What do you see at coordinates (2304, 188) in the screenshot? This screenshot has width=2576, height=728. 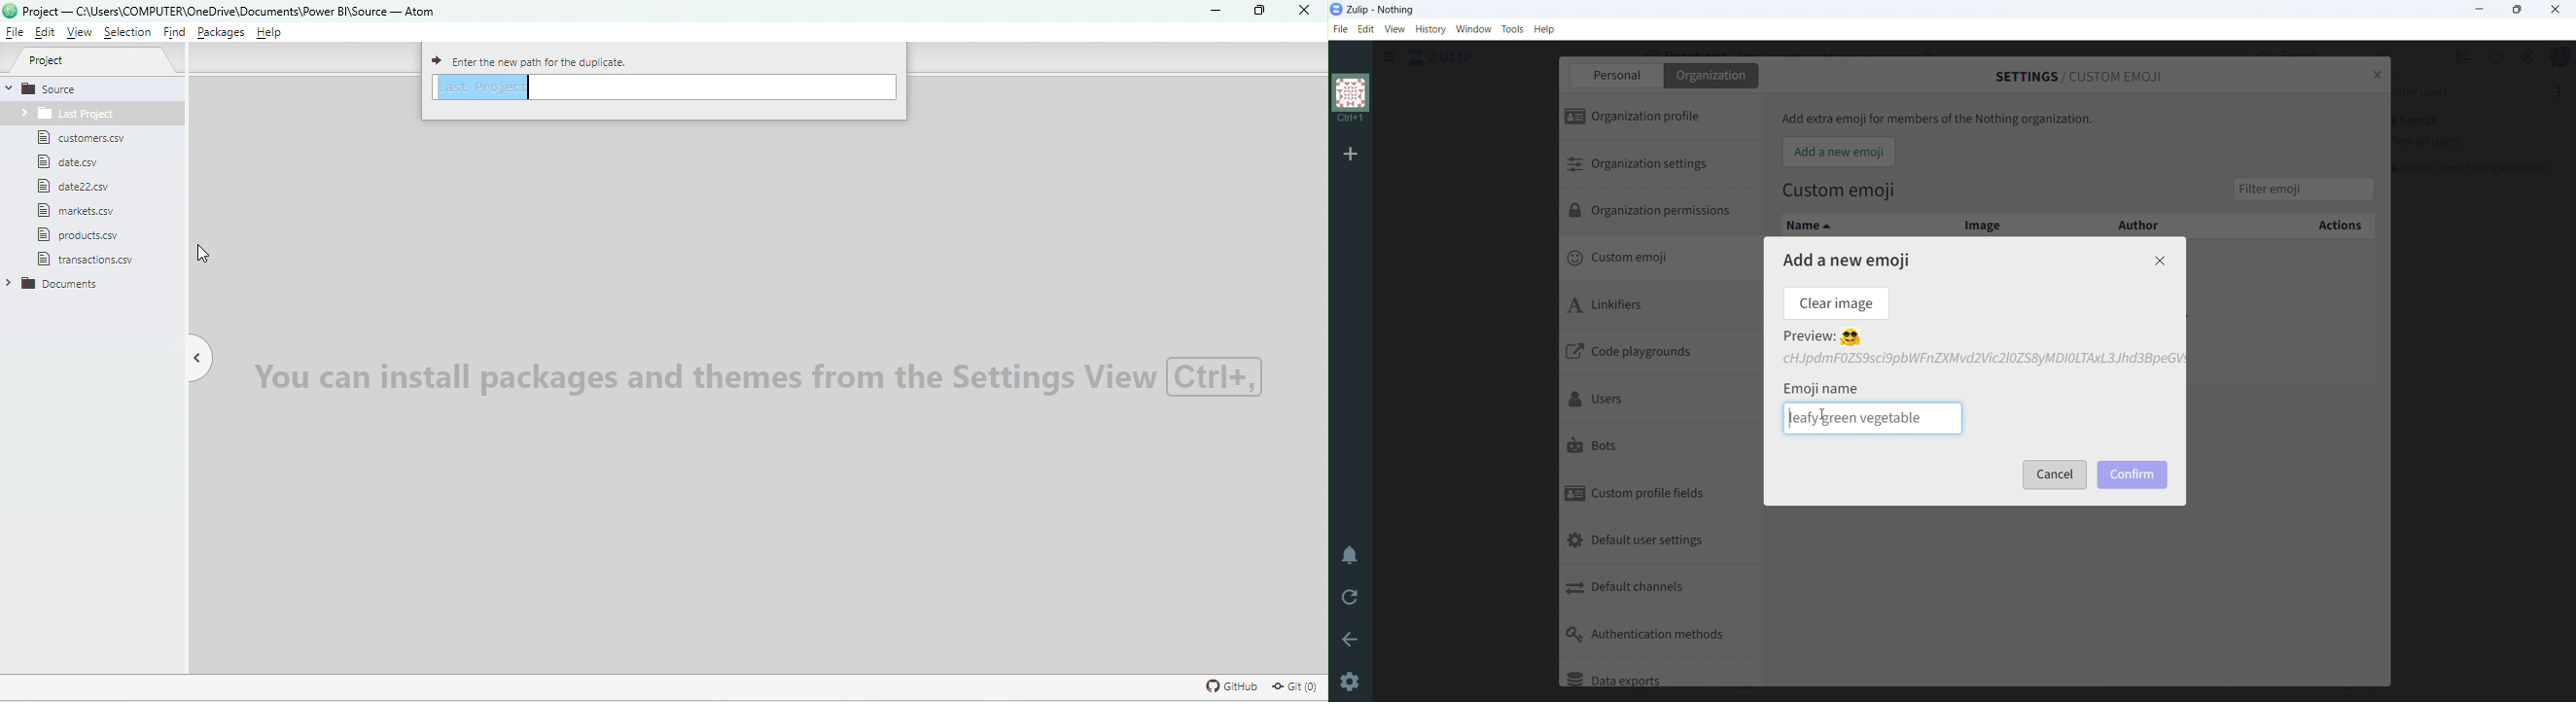 I see `filter emoji` at bounding box center [2304, 188].